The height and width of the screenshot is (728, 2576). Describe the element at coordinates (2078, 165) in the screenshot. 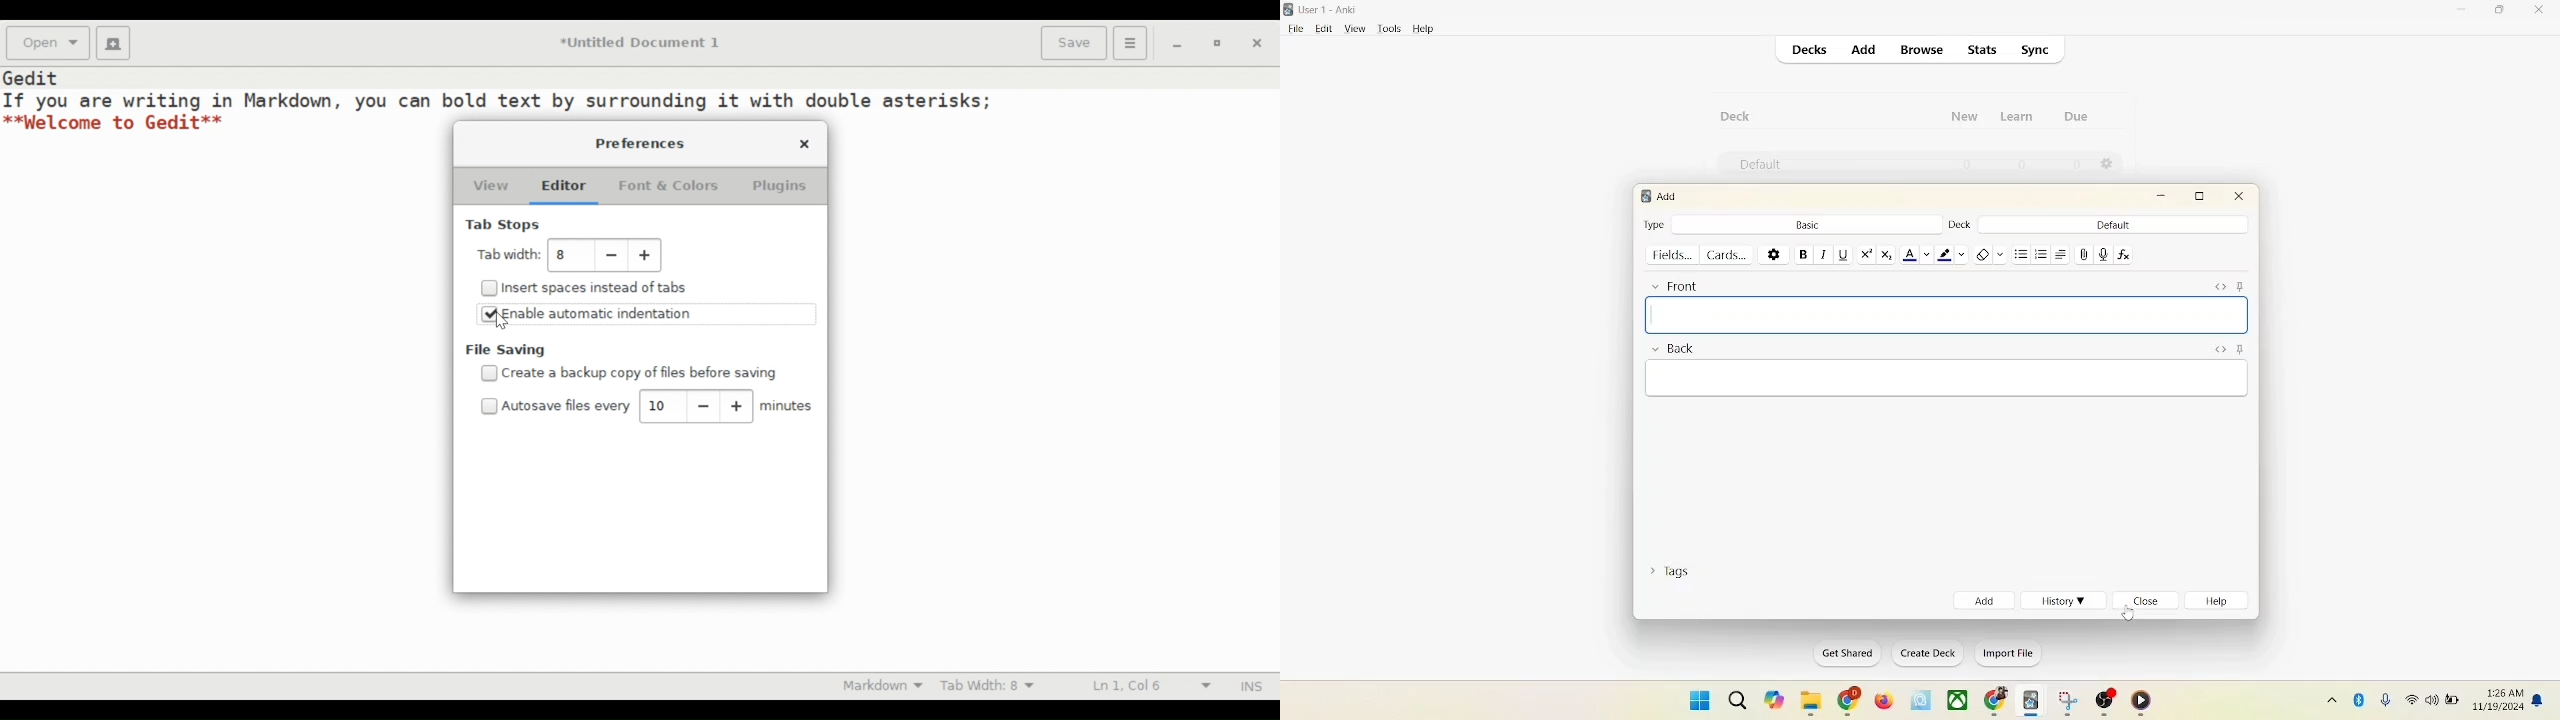

I see `0` at that location.